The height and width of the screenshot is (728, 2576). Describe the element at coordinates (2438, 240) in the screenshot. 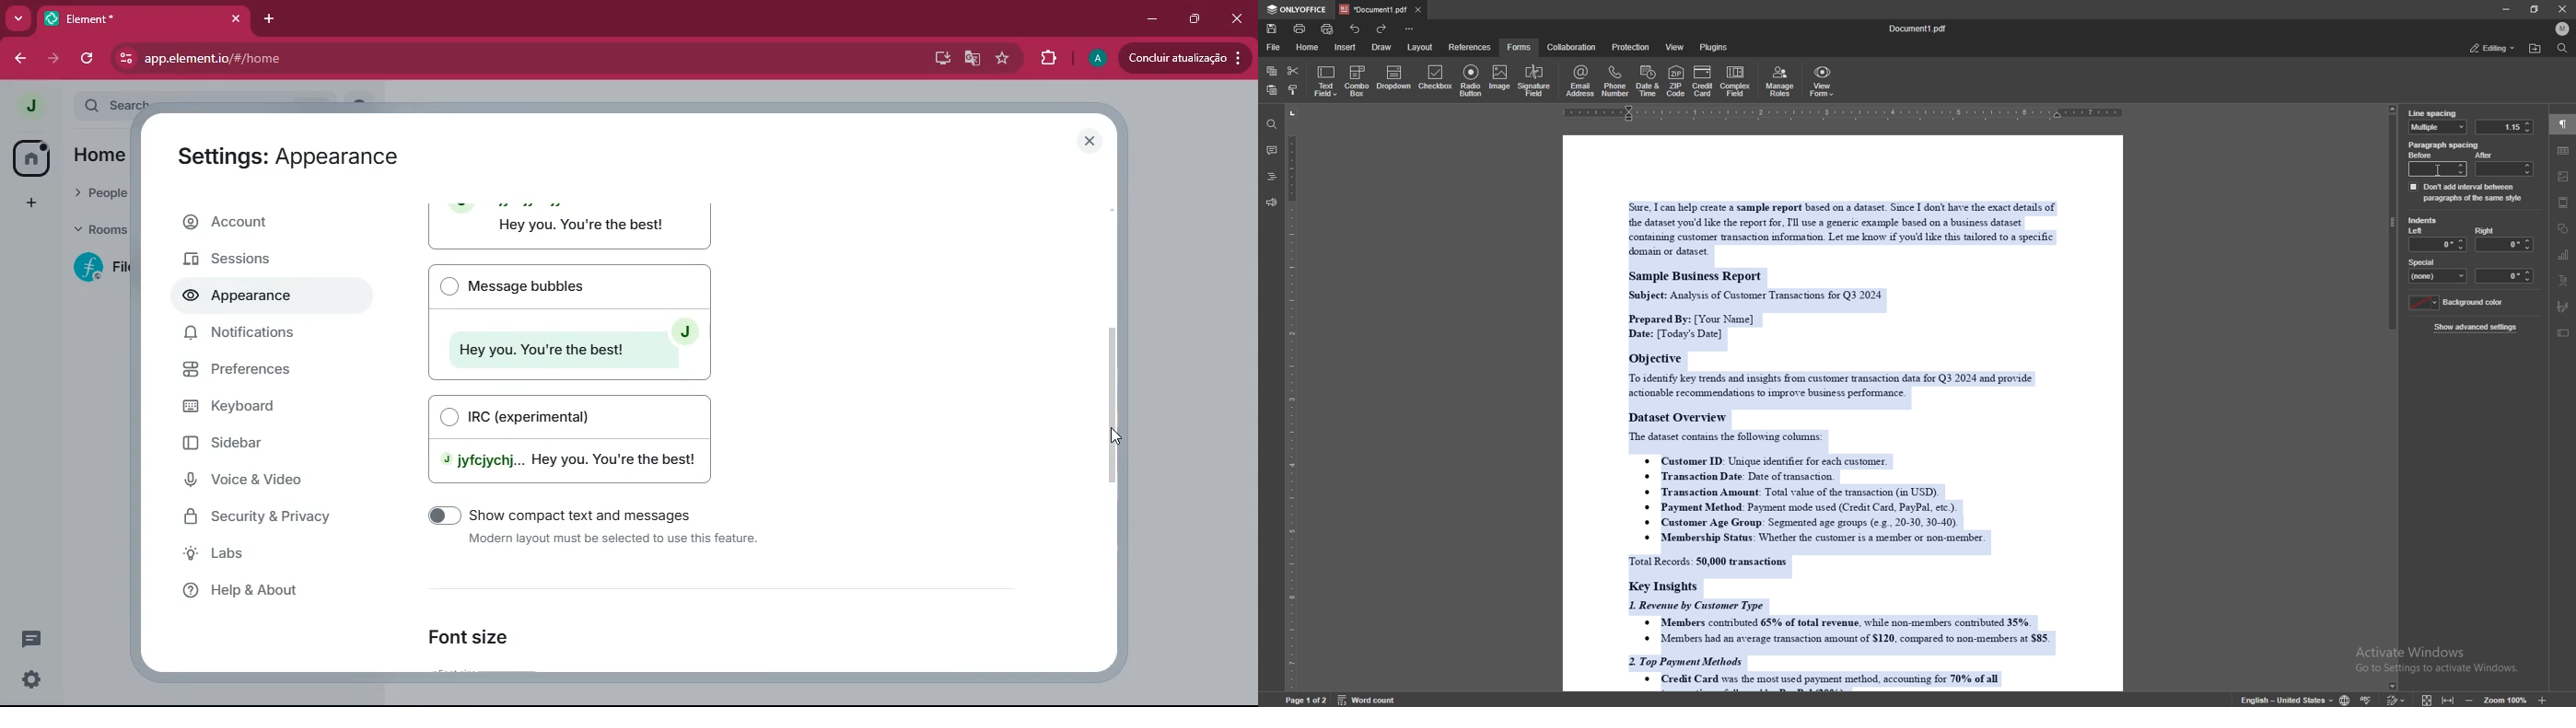

I see `left indent` at that location.